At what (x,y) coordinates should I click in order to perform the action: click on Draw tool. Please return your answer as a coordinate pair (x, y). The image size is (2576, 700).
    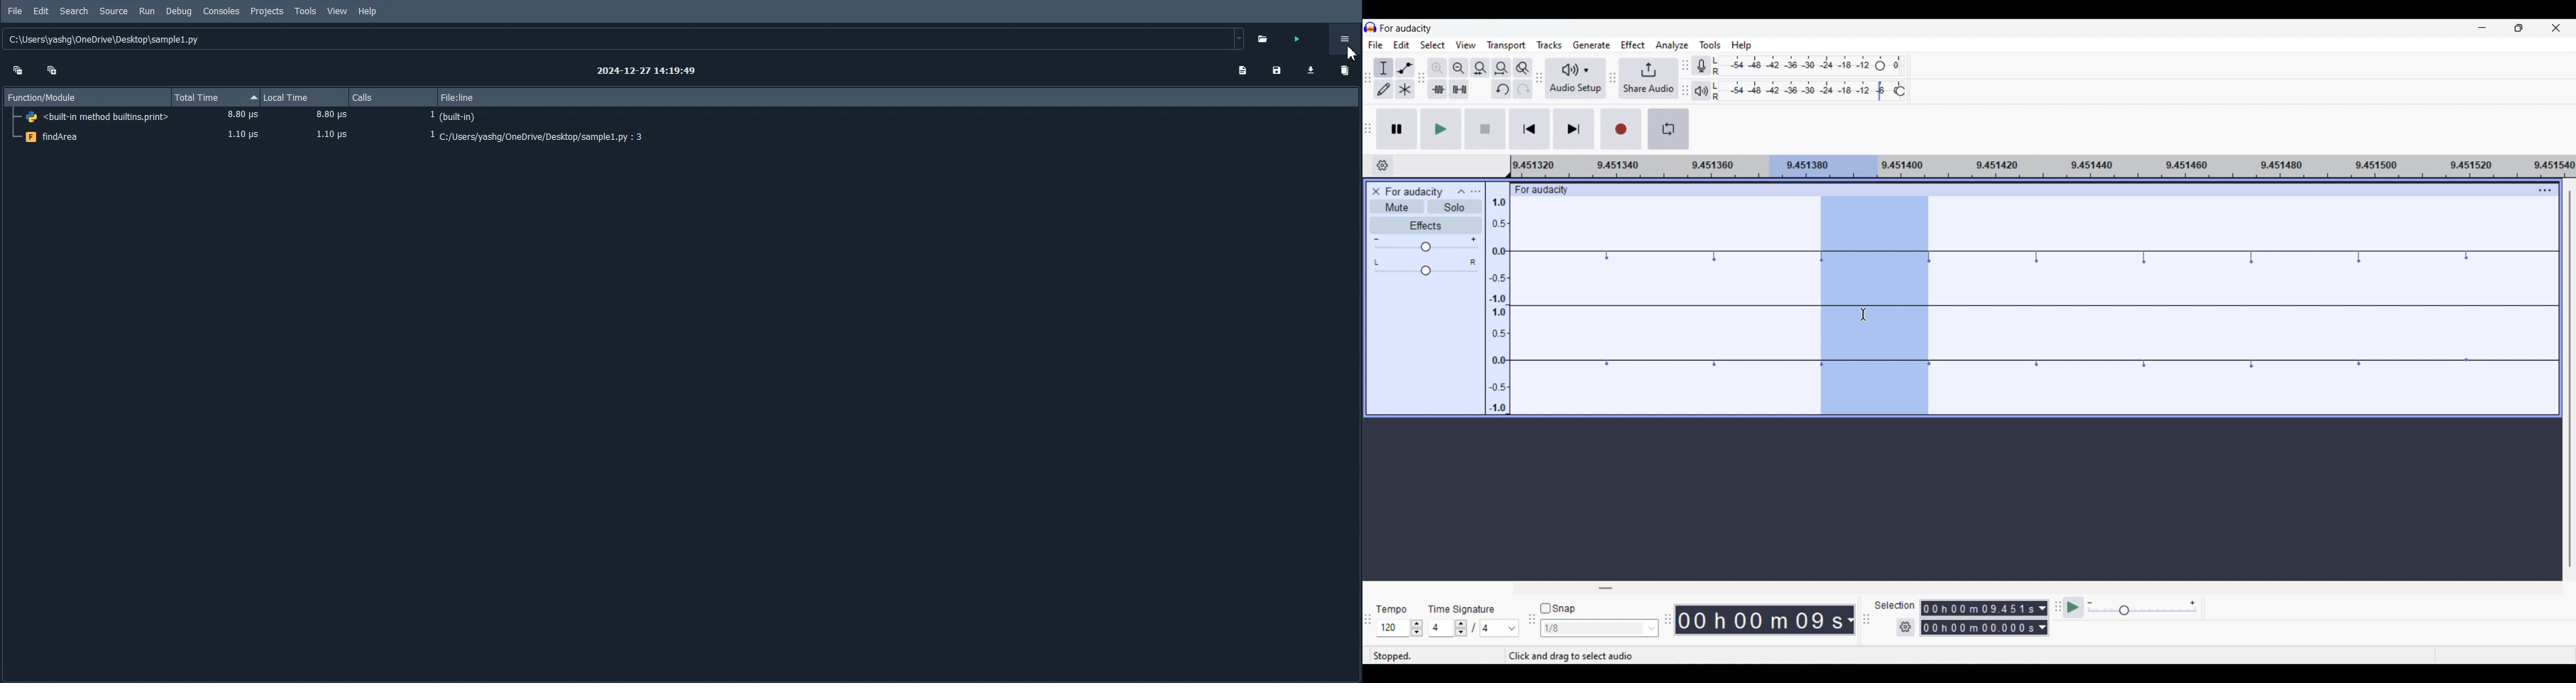
    Looking at the image, I should click on (1384, 89).